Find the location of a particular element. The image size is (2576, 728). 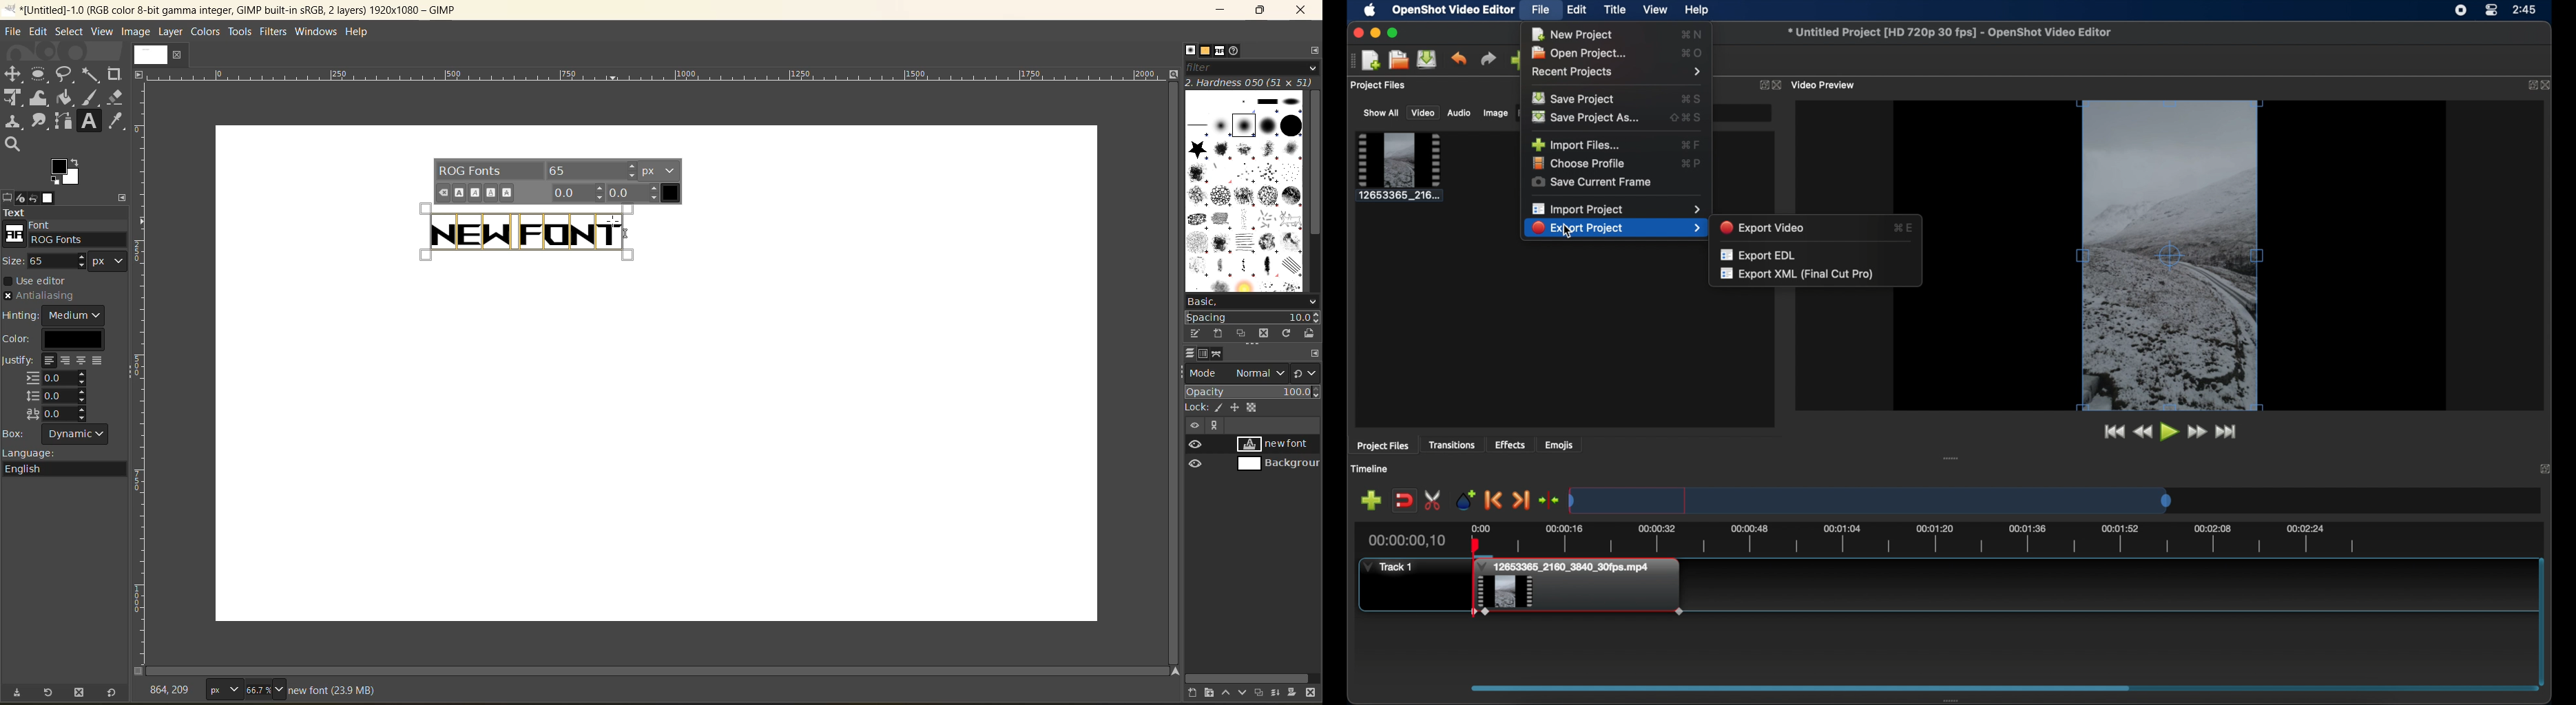

save project shortcut is located at coordinates (1693, 97).